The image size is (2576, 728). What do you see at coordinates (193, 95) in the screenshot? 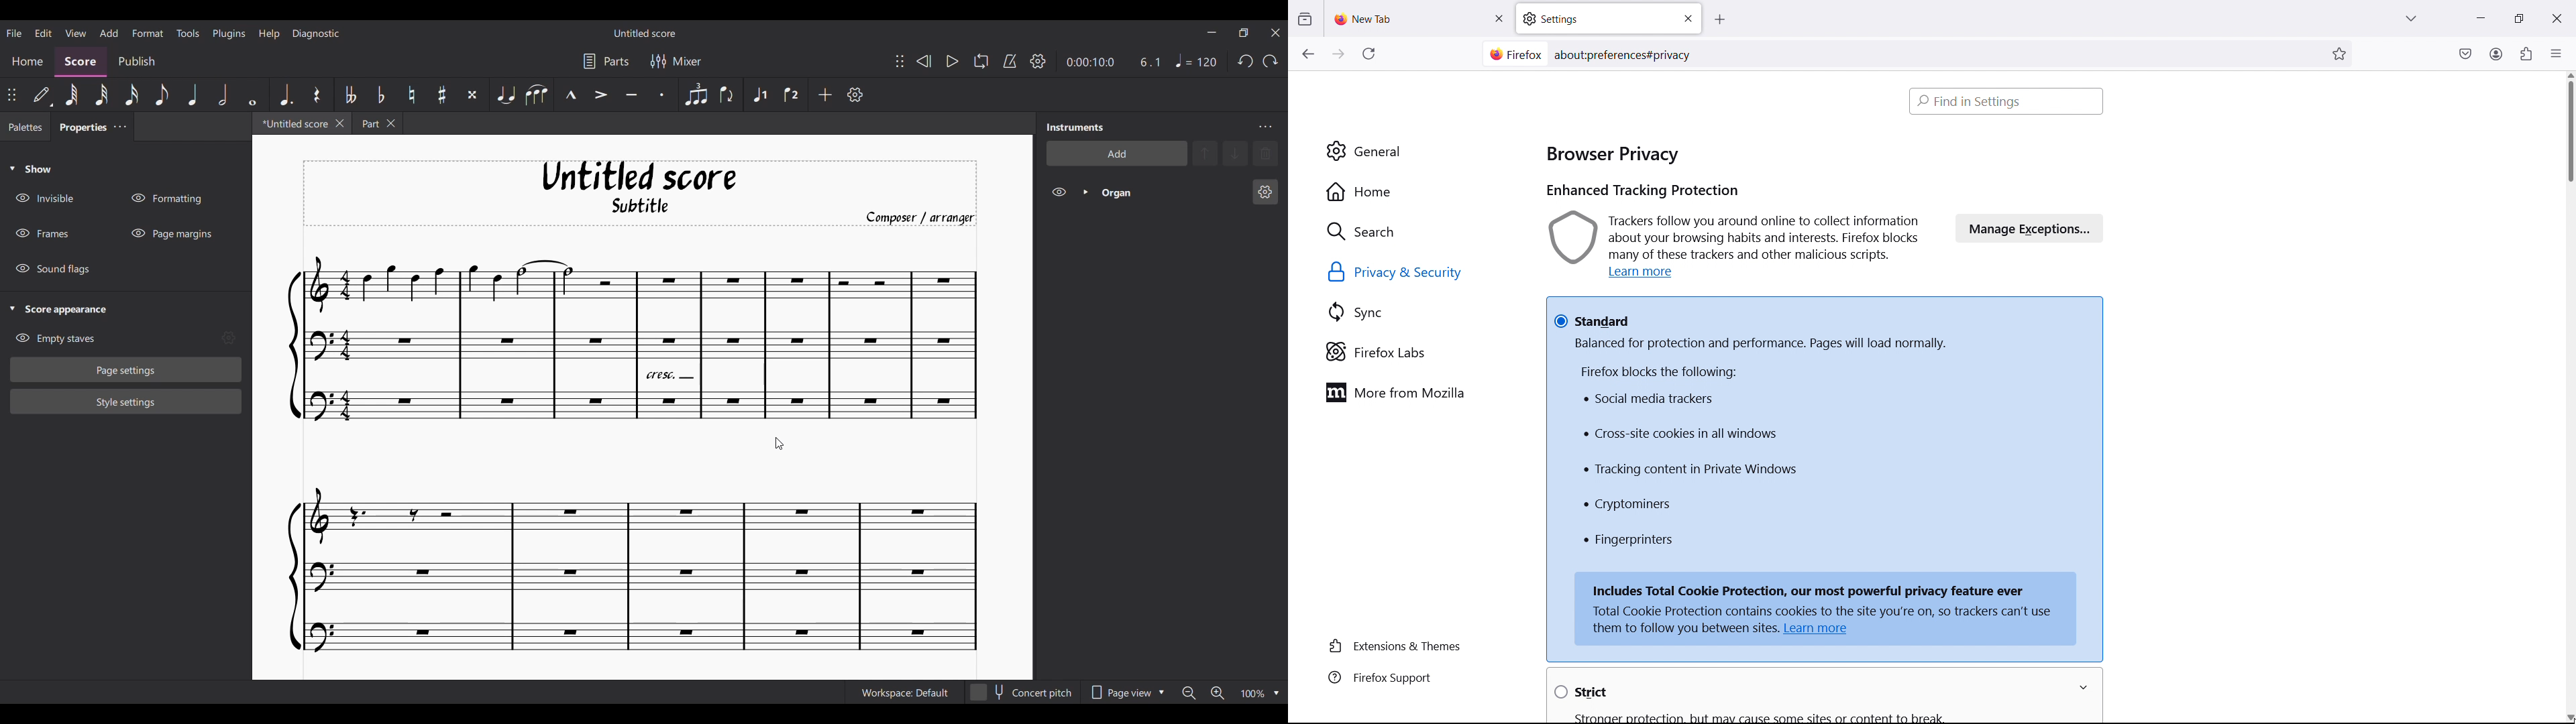
I see `Quarter note` at bounding box center [193, 95].